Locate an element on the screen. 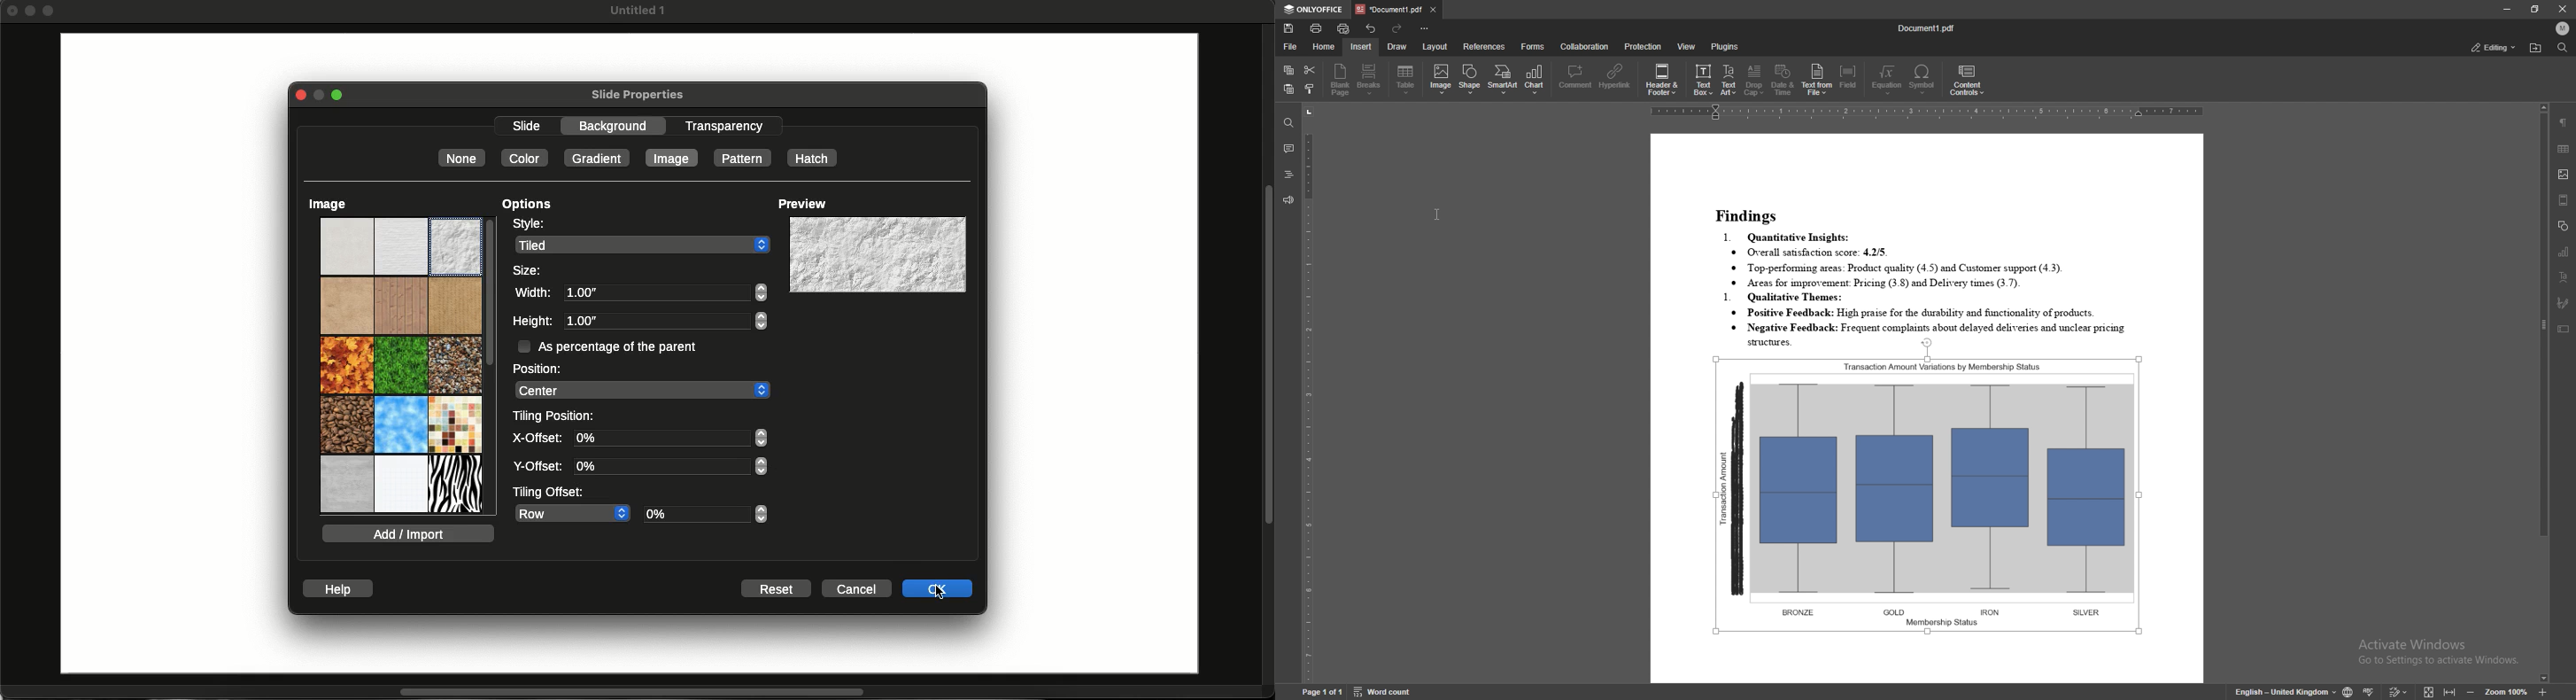 The image size is (2576, 700). text box is located at coordinates (1703, 80).